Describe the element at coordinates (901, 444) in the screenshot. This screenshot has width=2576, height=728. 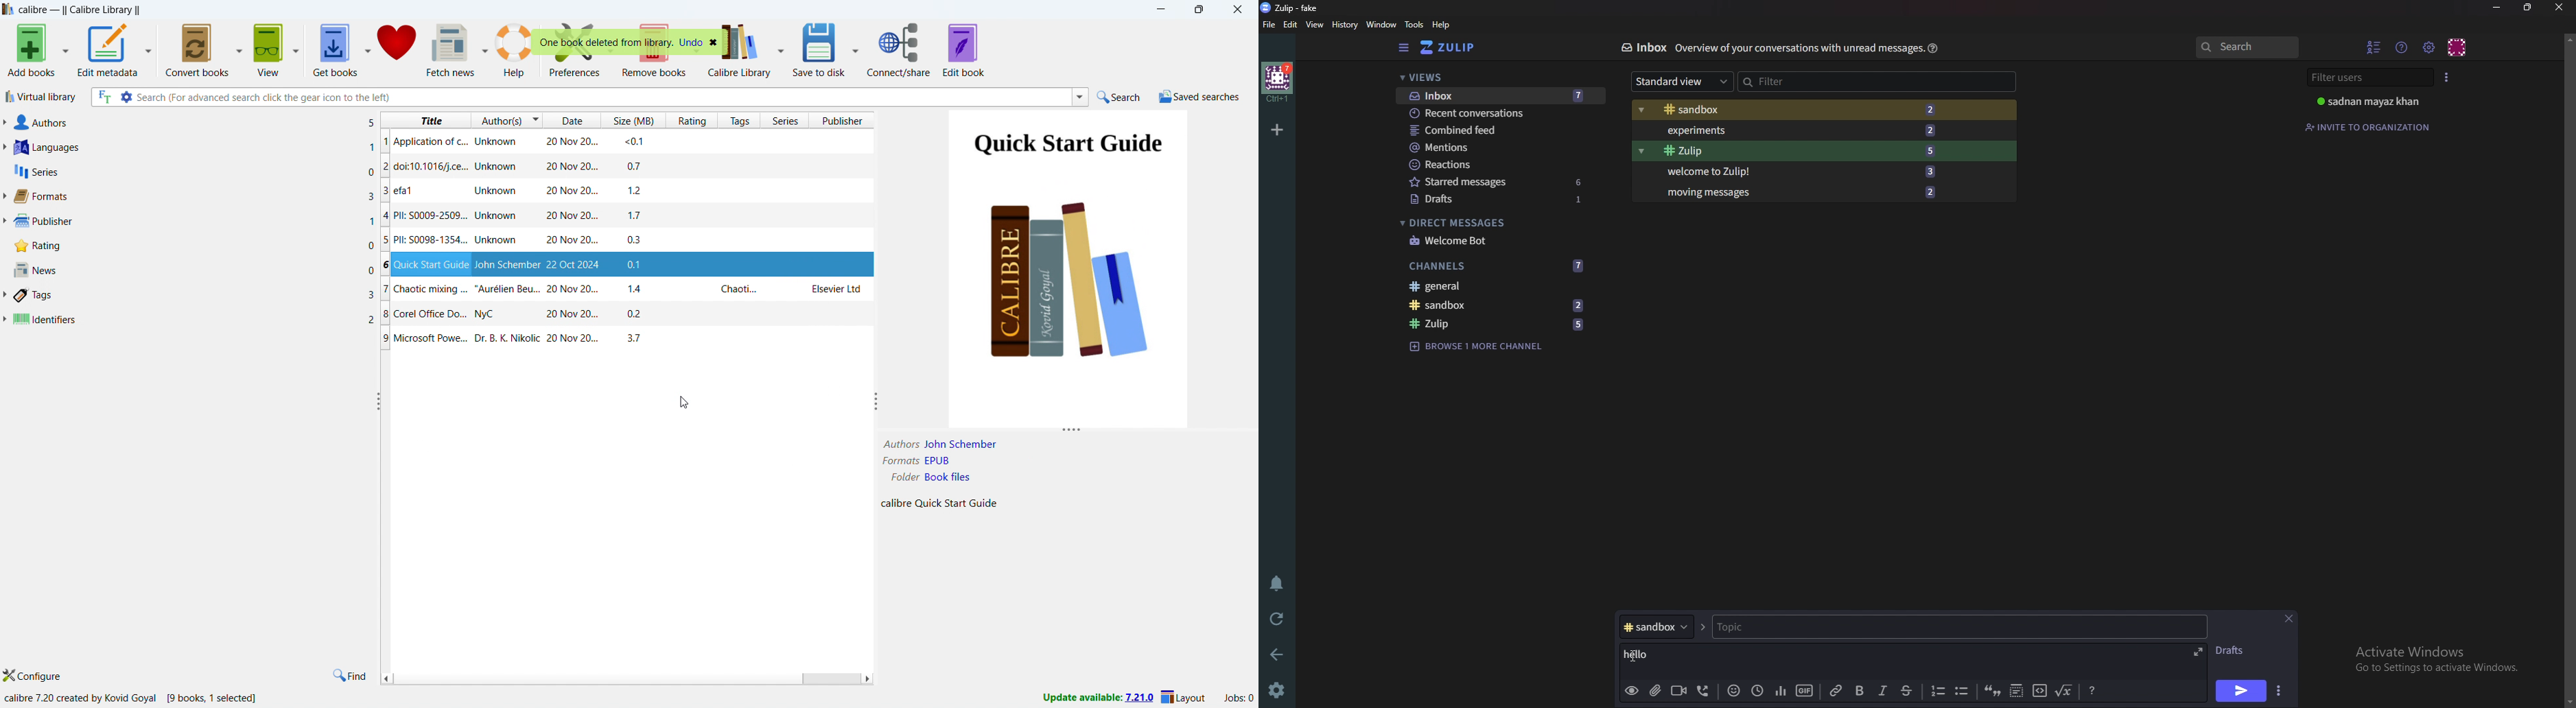
I see `Formats` at that location.